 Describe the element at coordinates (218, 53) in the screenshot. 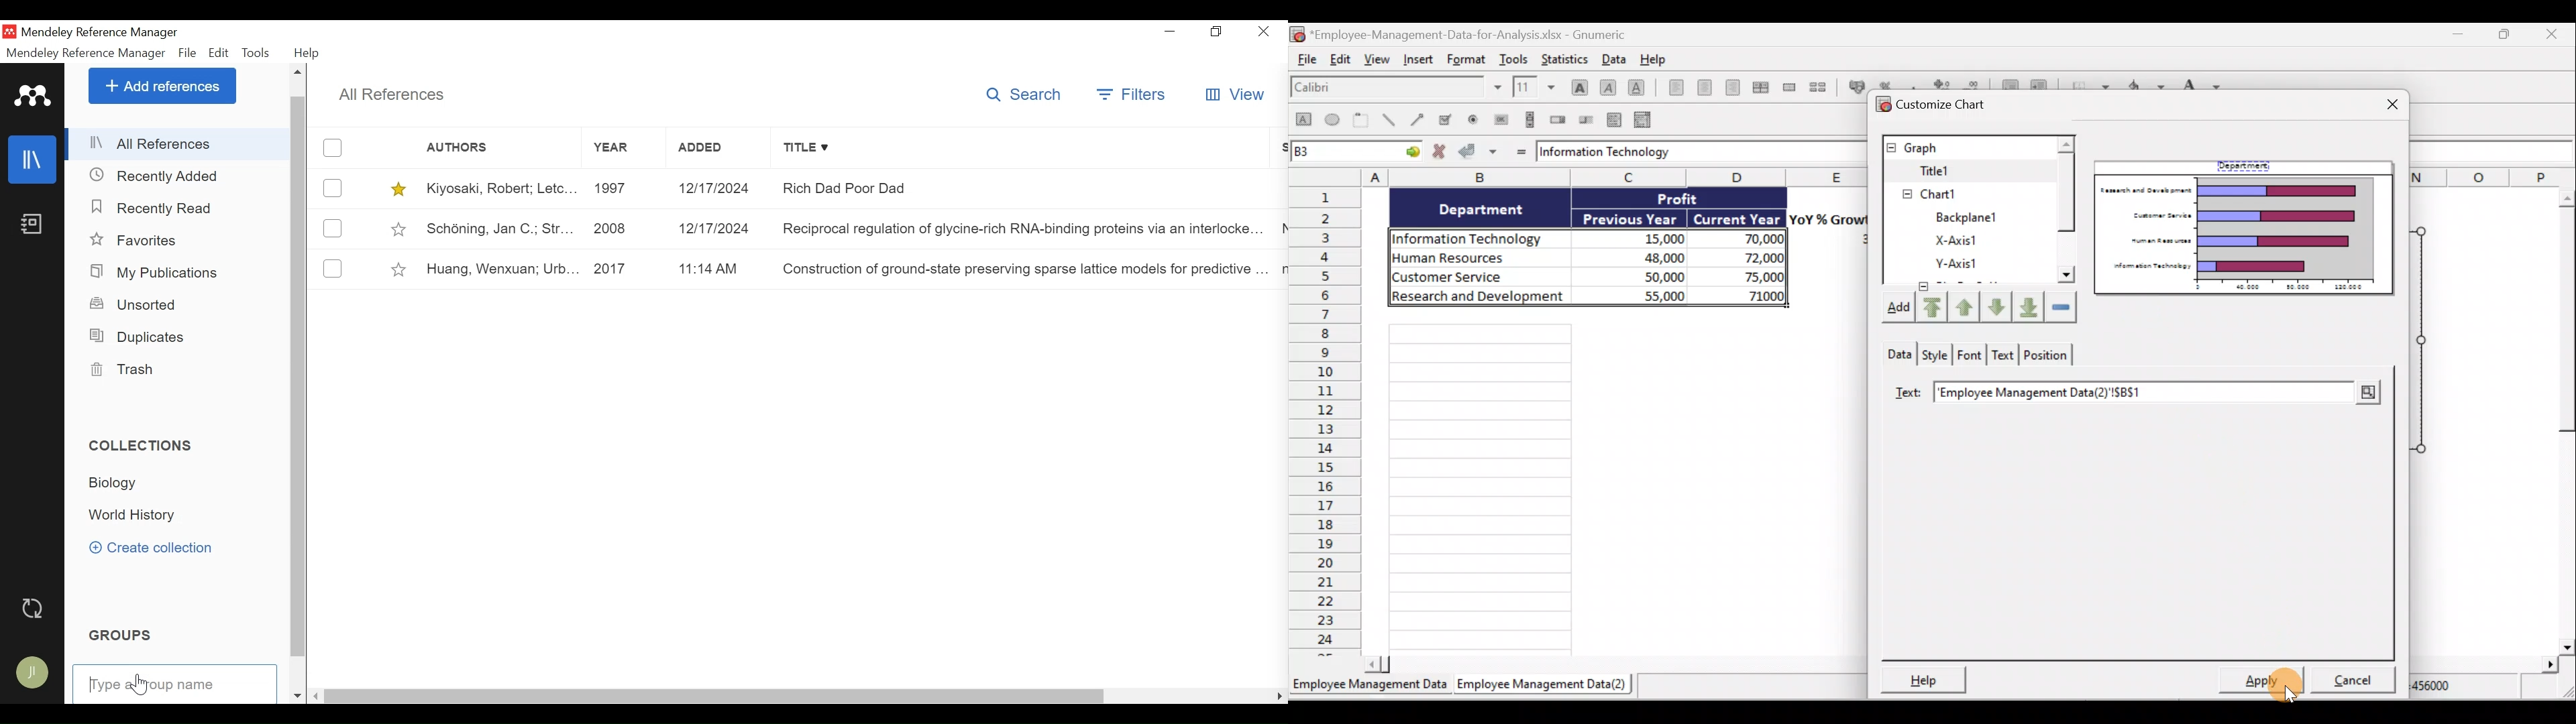

I see `Edit` at that location.